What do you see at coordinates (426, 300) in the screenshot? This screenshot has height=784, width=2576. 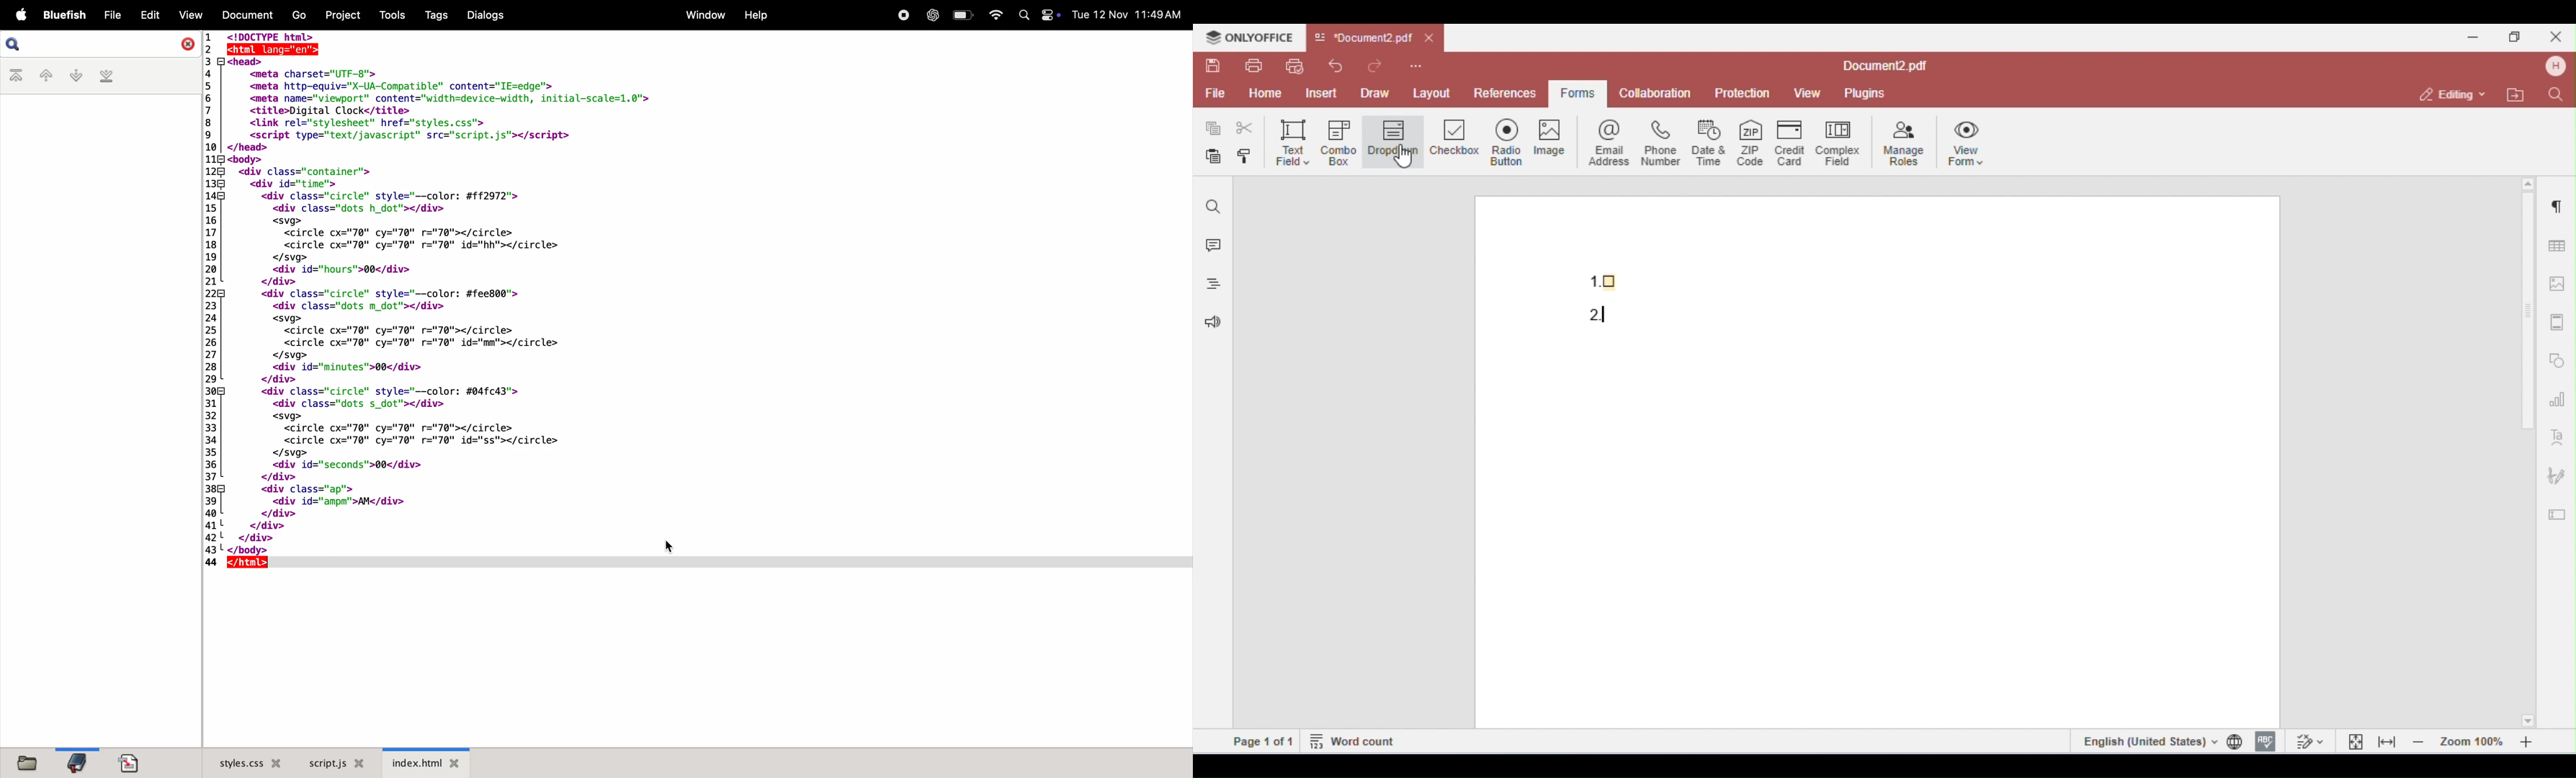 I see `code block` at bounding box center [426, 300].